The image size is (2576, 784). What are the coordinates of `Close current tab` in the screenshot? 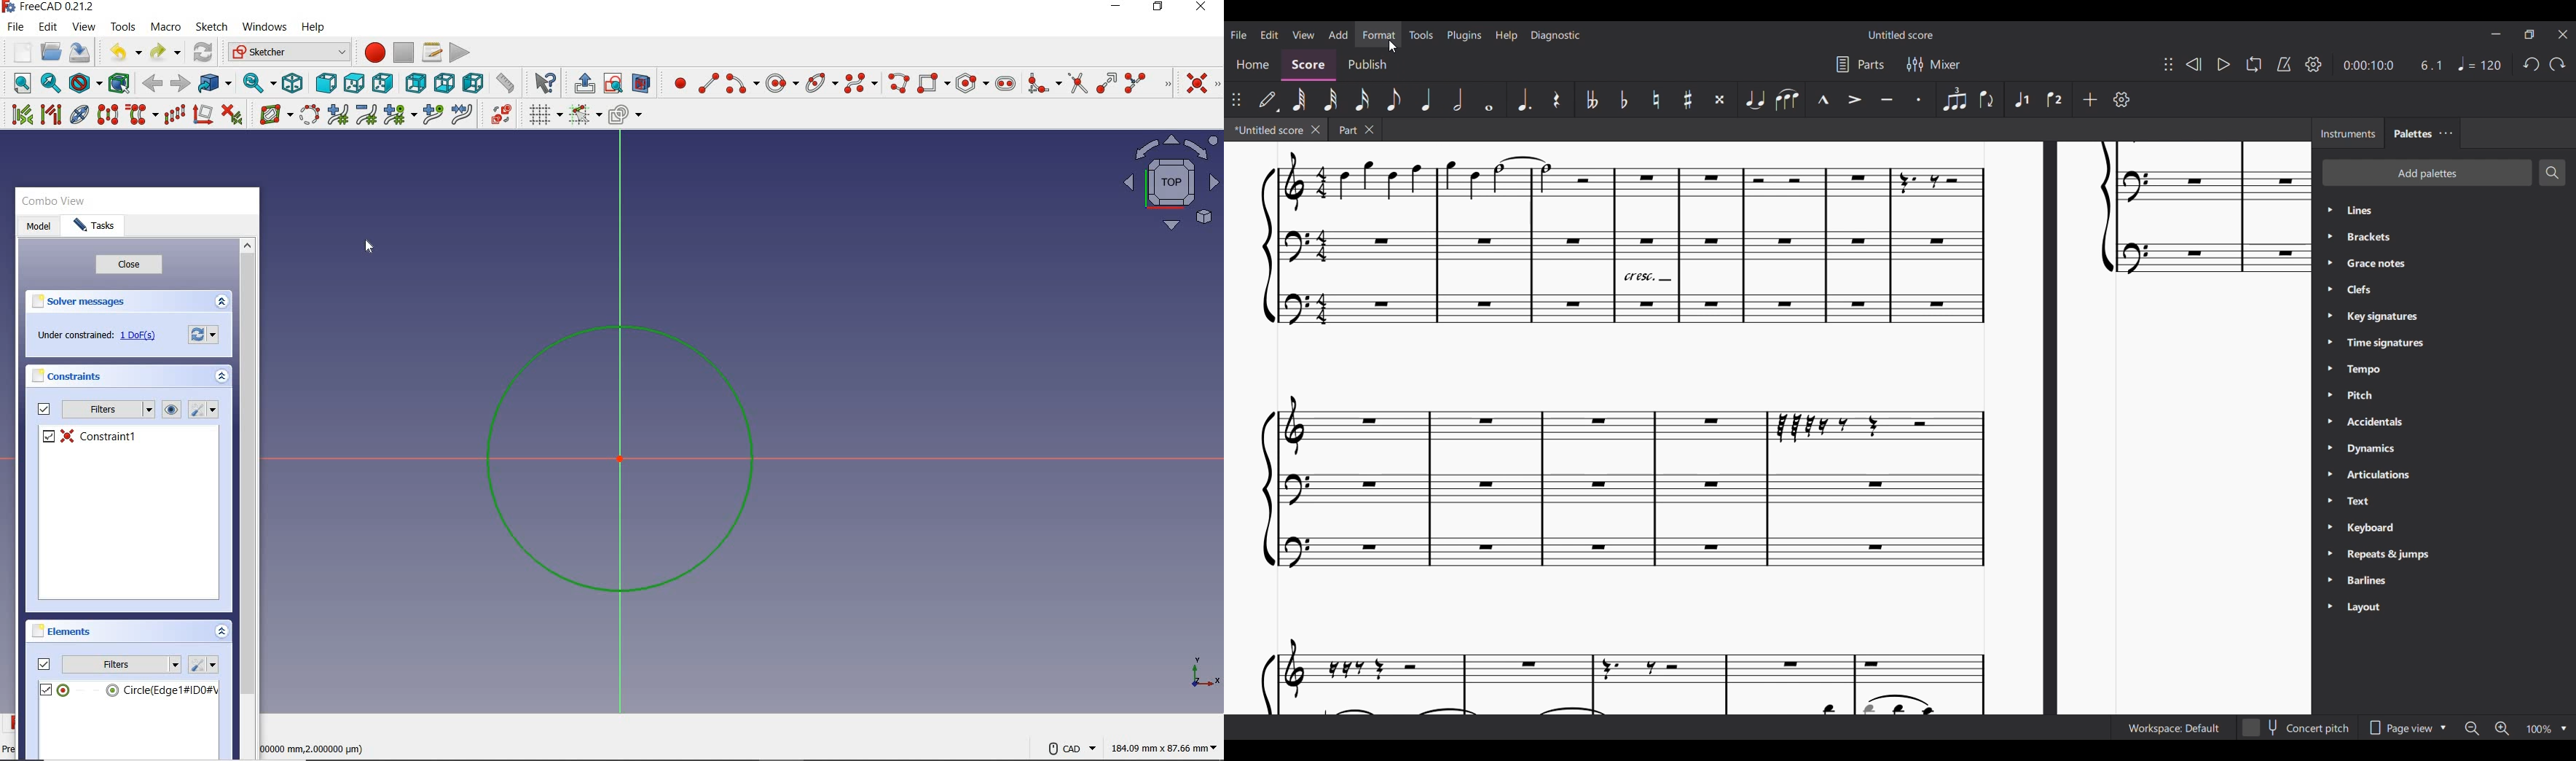 It's located at (1315, 129).